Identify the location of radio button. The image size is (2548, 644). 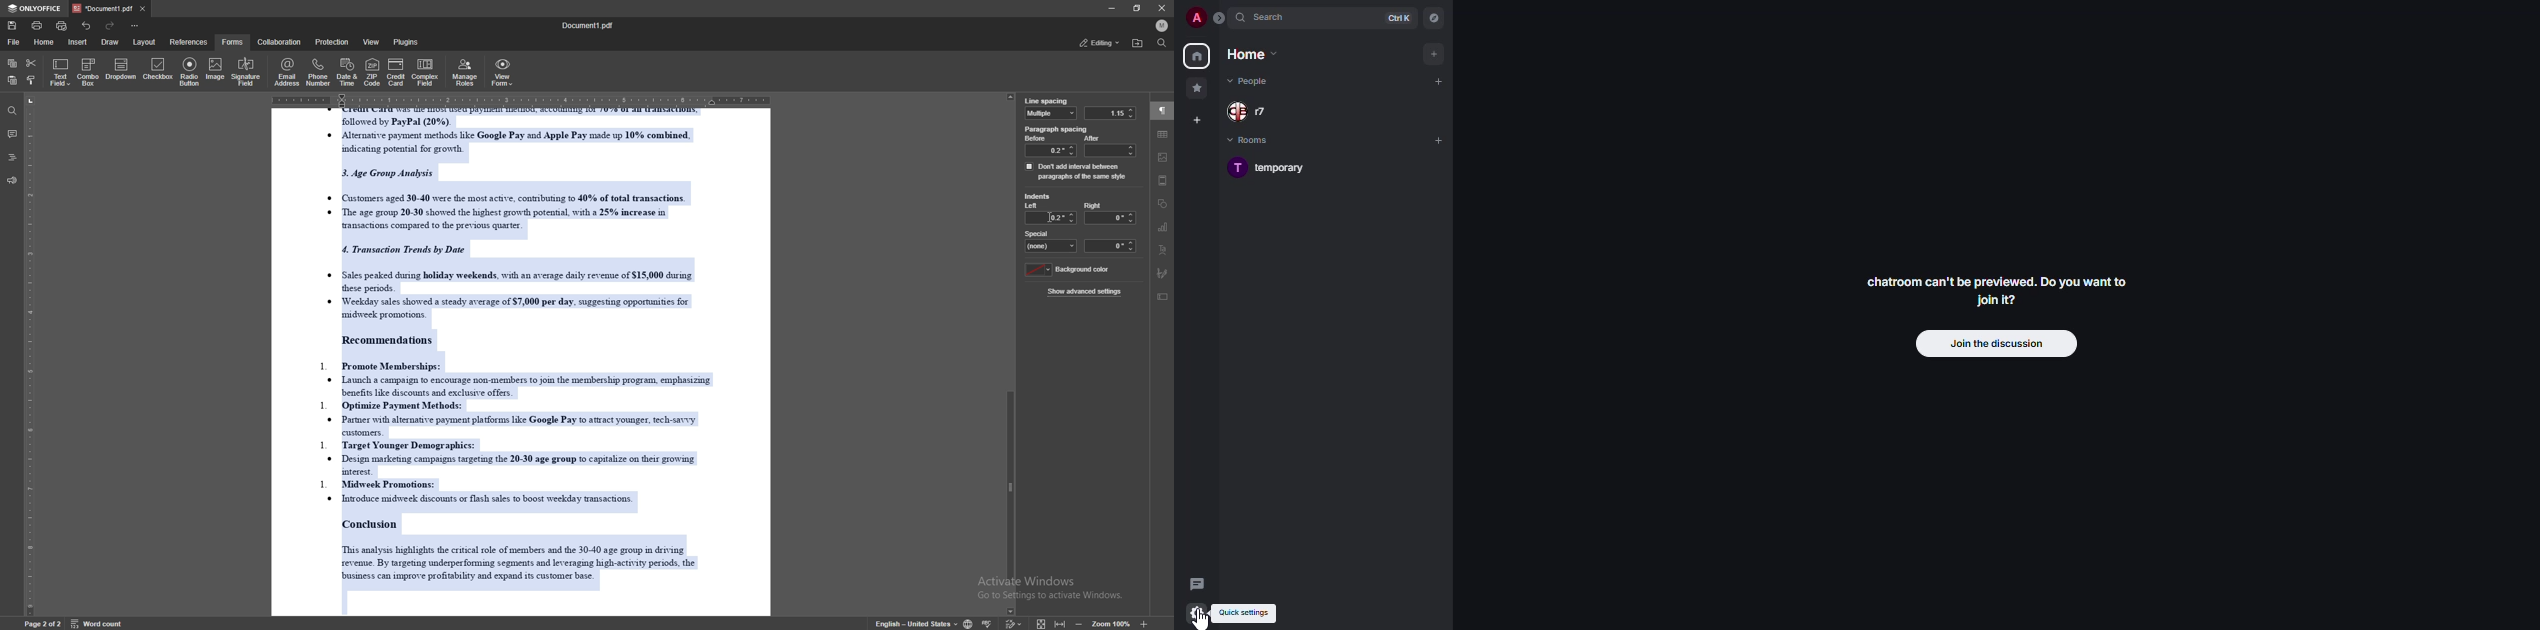
(191, 72).